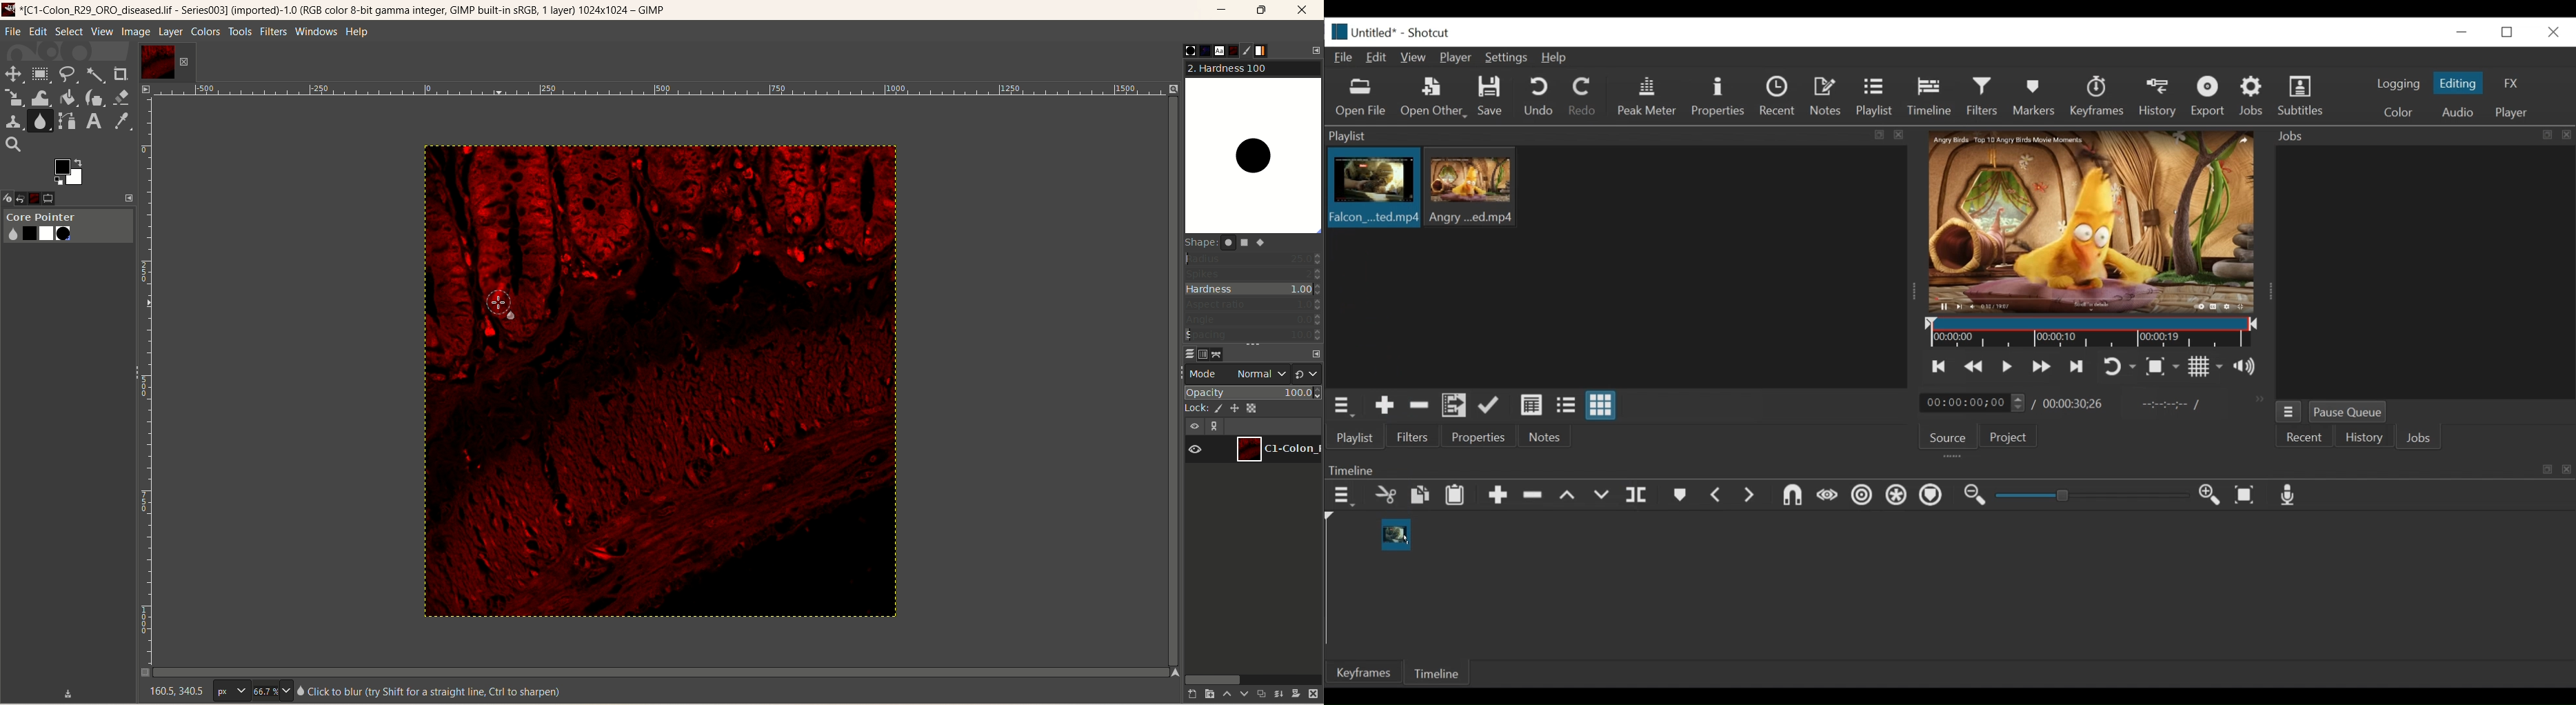  I want to click on raise this layer one step, so click(1225, 695).